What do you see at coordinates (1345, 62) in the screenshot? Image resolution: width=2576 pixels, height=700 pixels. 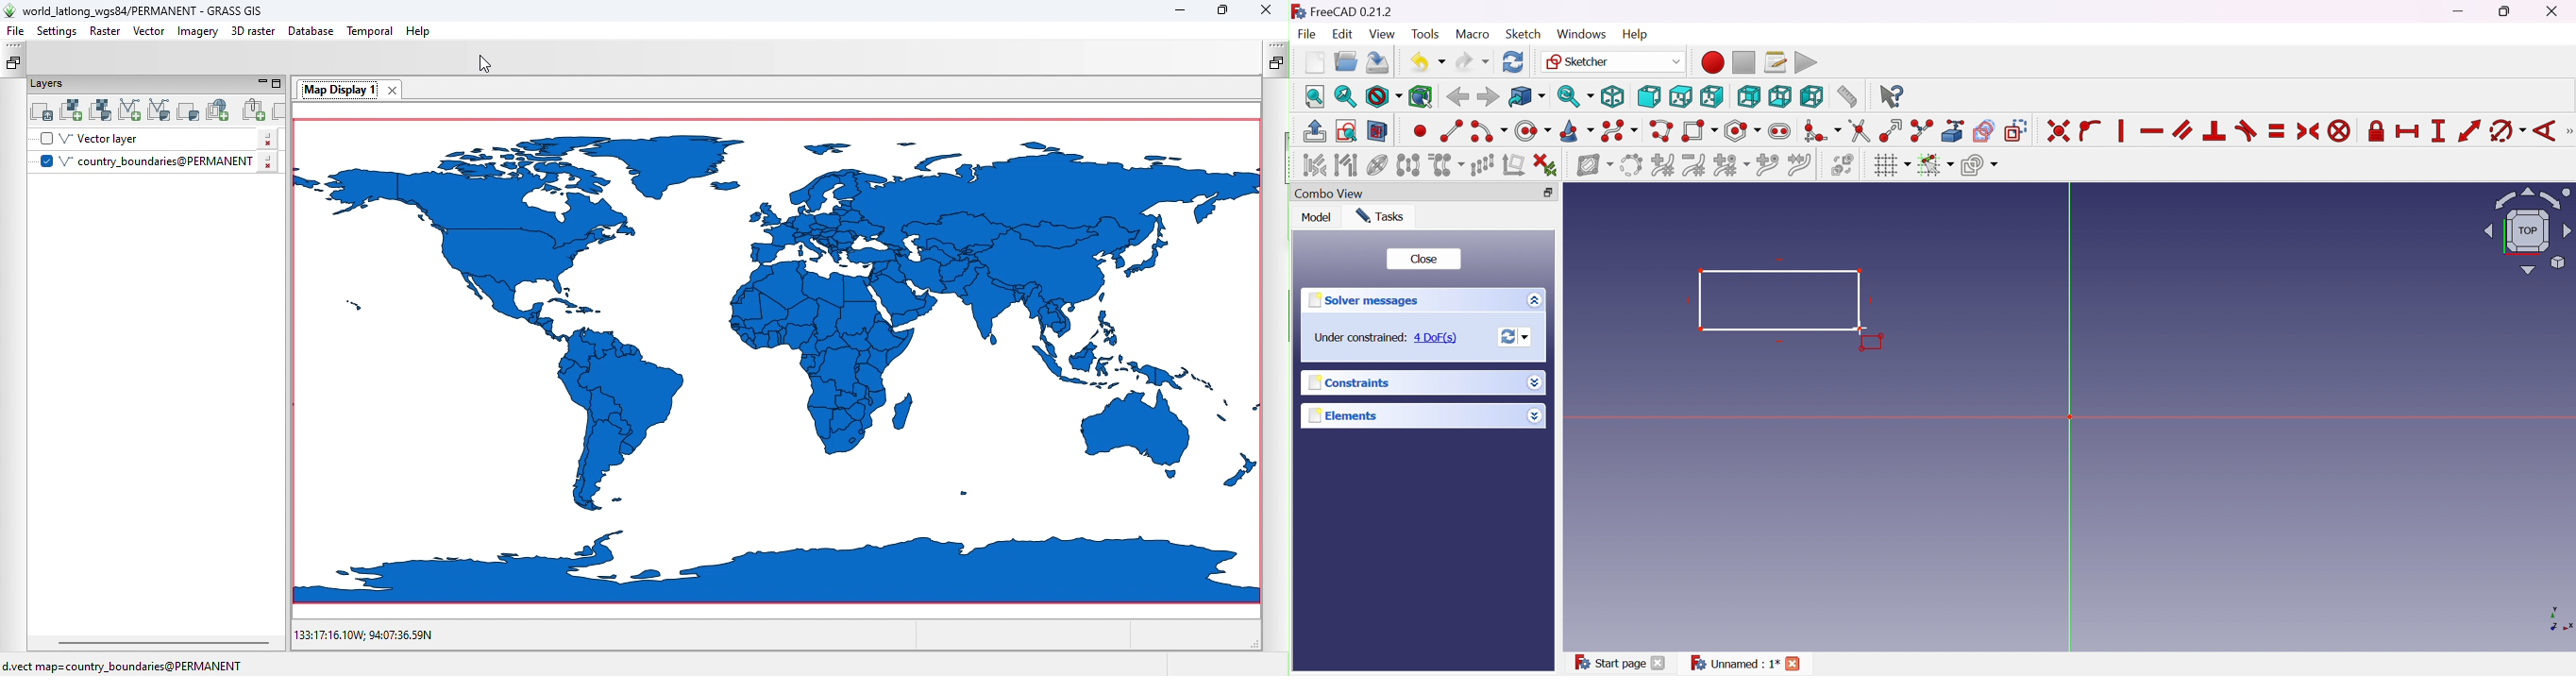 I see `Open` at bounding box center [1345, 62].